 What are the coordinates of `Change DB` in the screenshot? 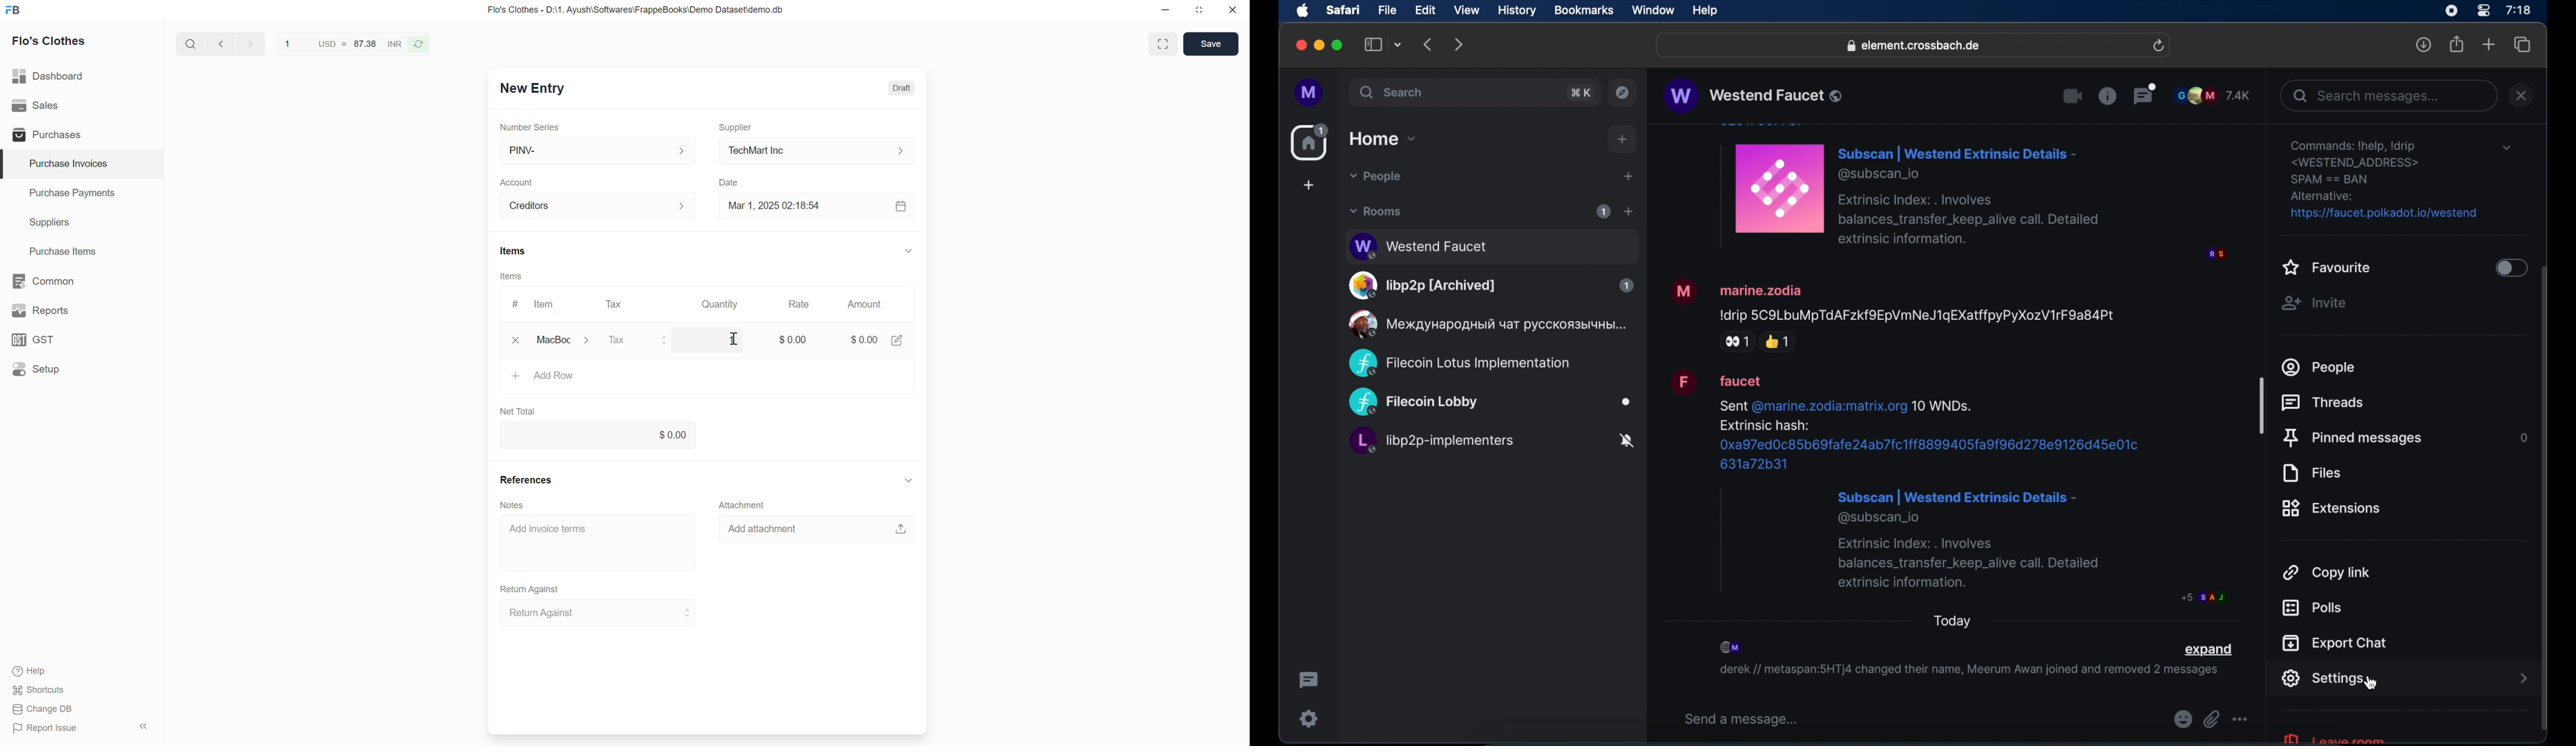 It's located at (43, 709).